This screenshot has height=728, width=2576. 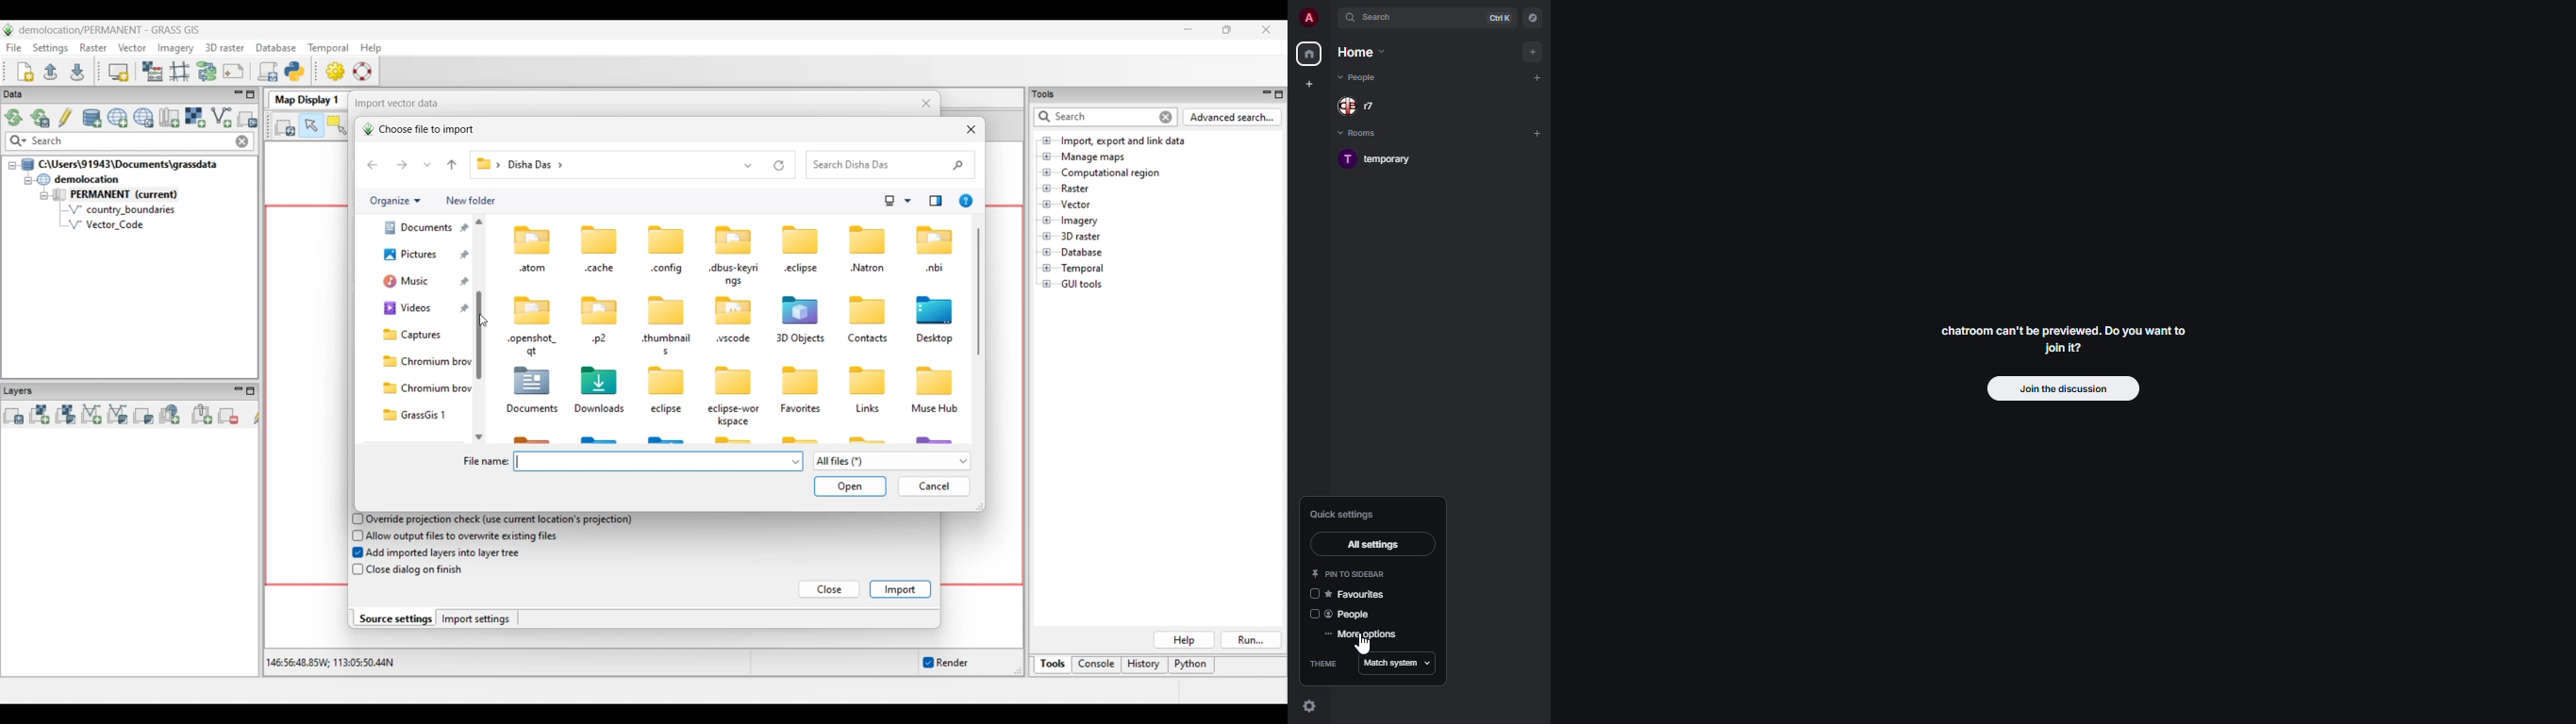 What do you see at coordinates (1310, 616) in the screenshot?
I see `disabled` at bounding box center [1310, 616].